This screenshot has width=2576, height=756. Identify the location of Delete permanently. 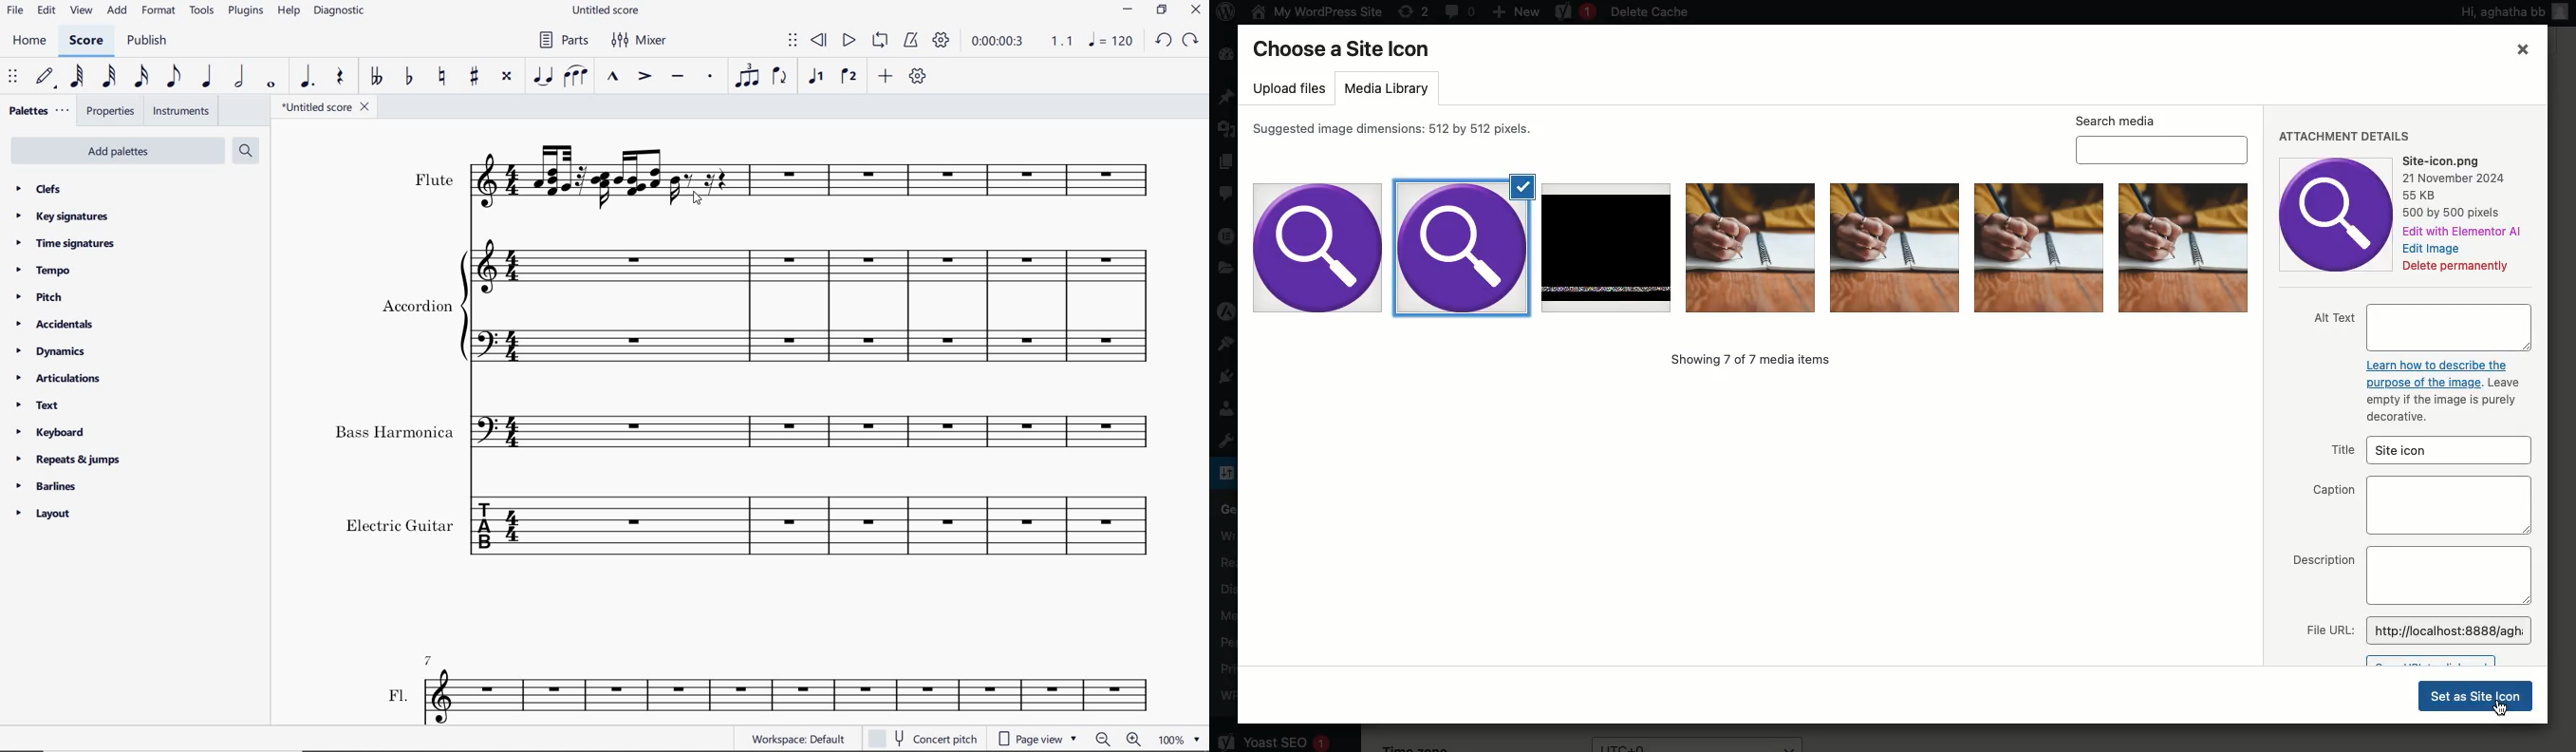
(2455, 268).